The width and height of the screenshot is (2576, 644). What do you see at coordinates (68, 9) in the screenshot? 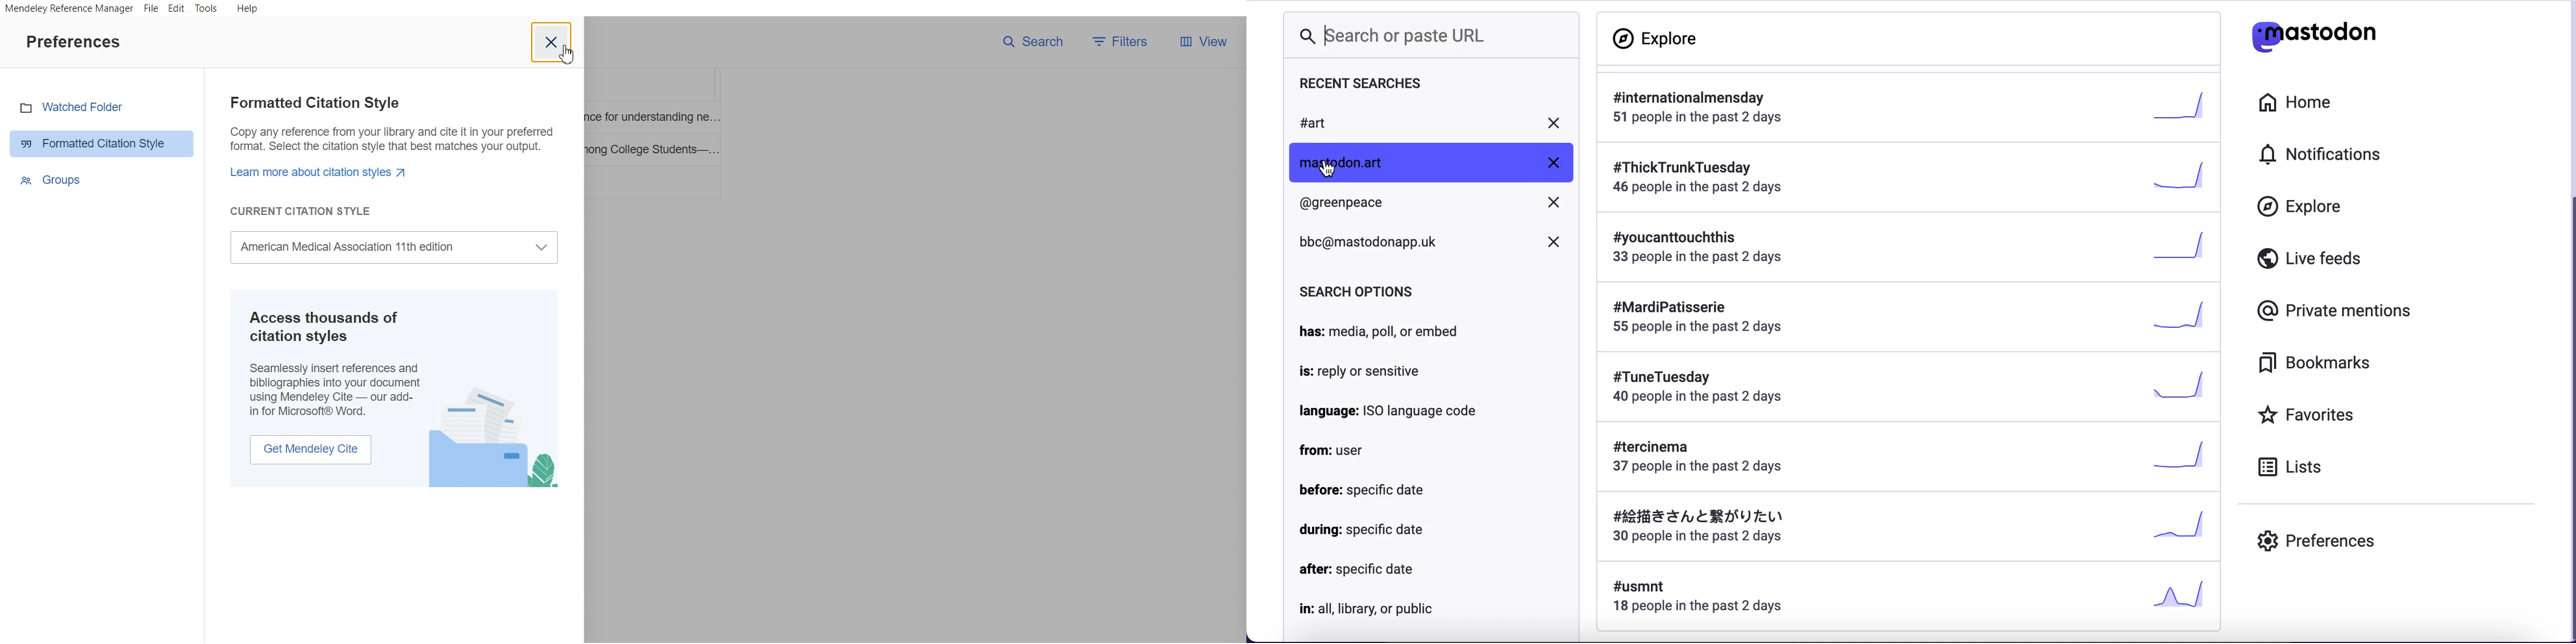
I see `Mendeley Reference Manager` at bounding box center [68, 9].